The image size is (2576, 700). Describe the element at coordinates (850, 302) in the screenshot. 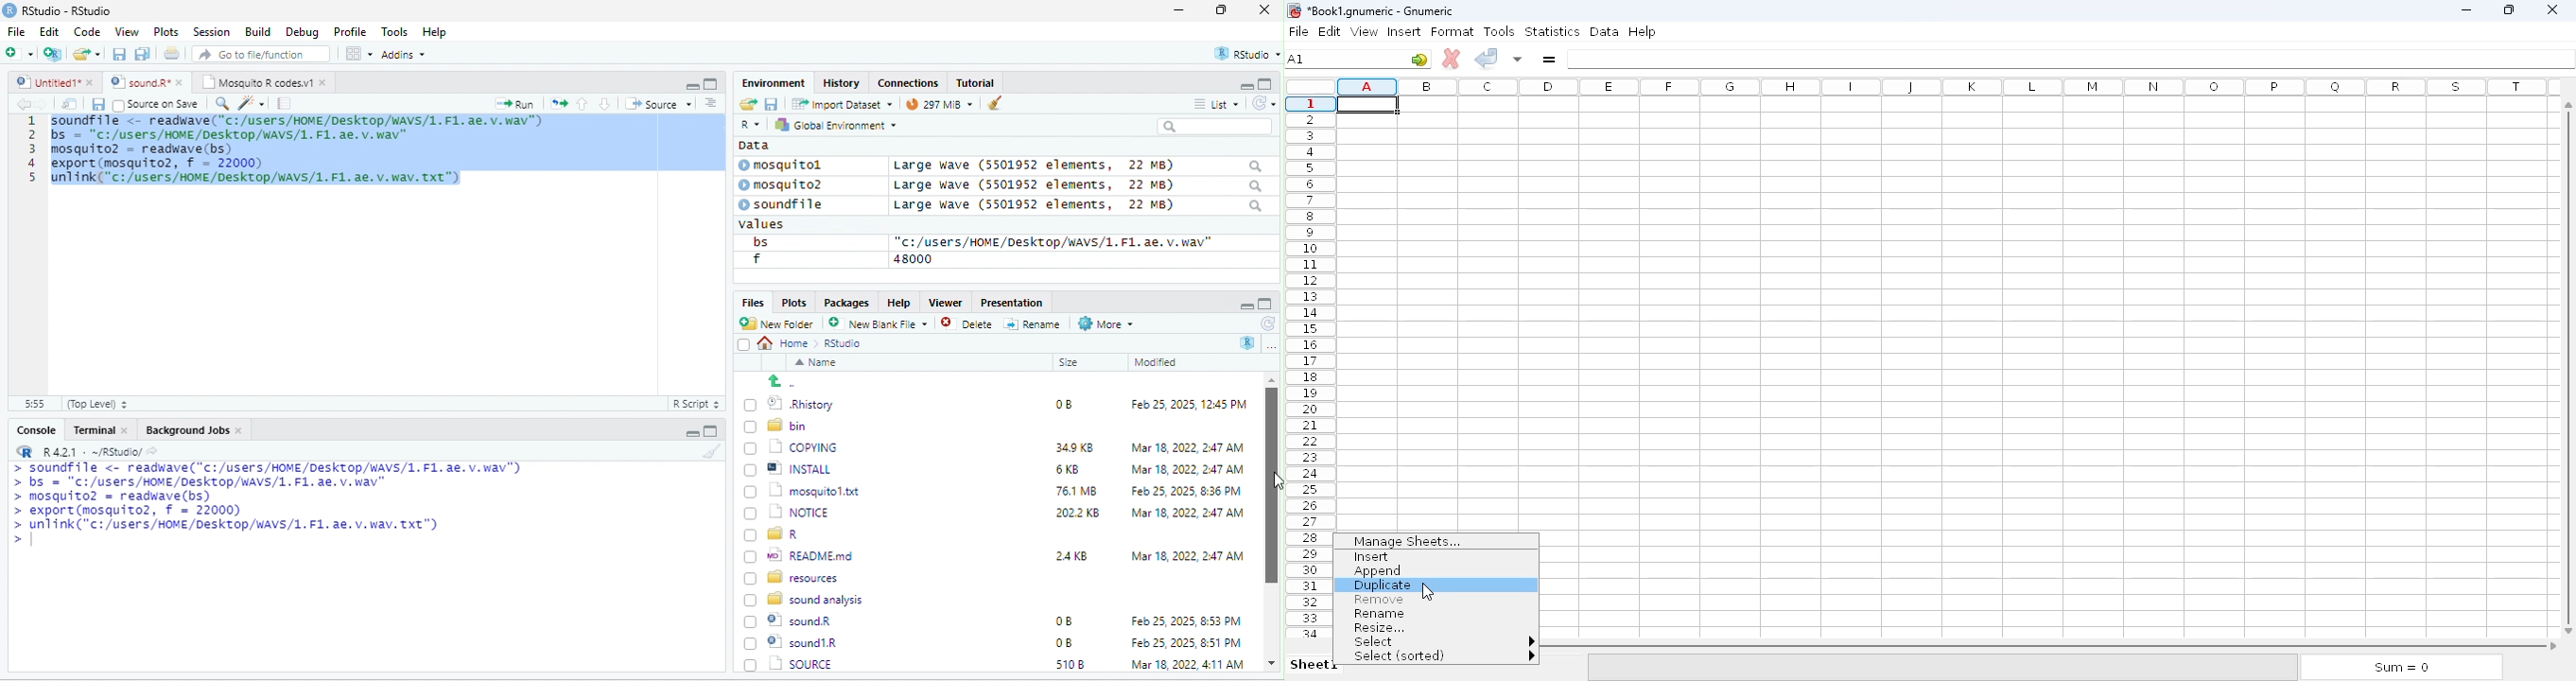

I see `Packages` at that location.